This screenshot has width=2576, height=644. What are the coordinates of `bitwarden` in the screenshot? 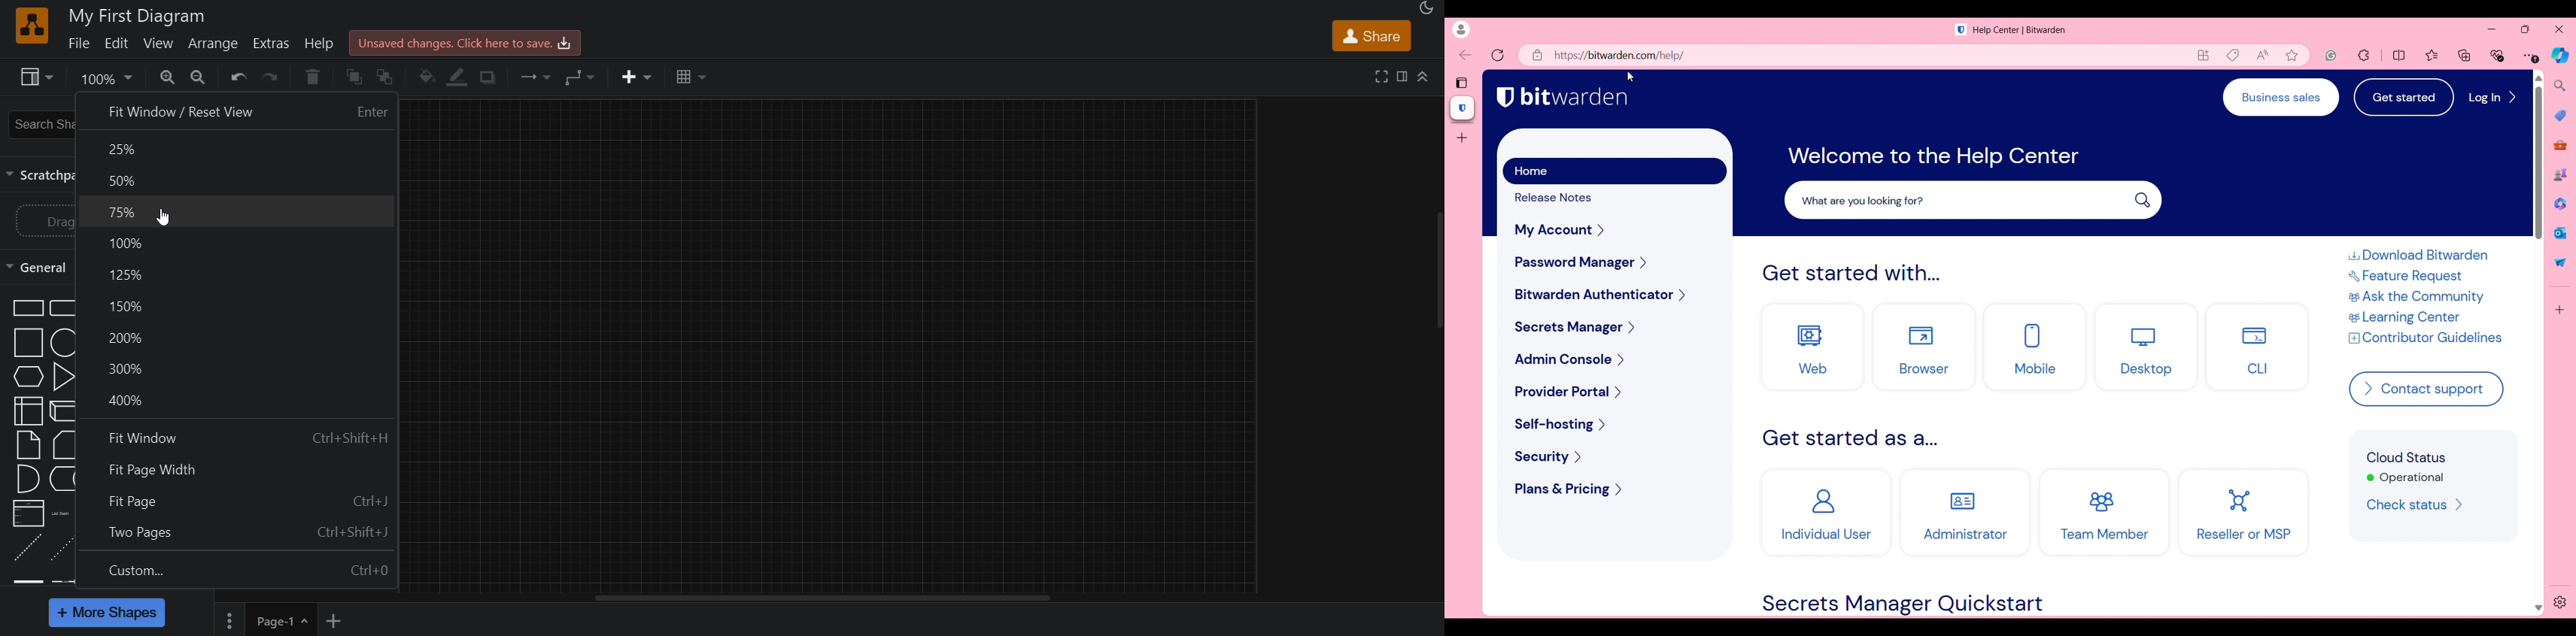 It's located at (1575, 97).